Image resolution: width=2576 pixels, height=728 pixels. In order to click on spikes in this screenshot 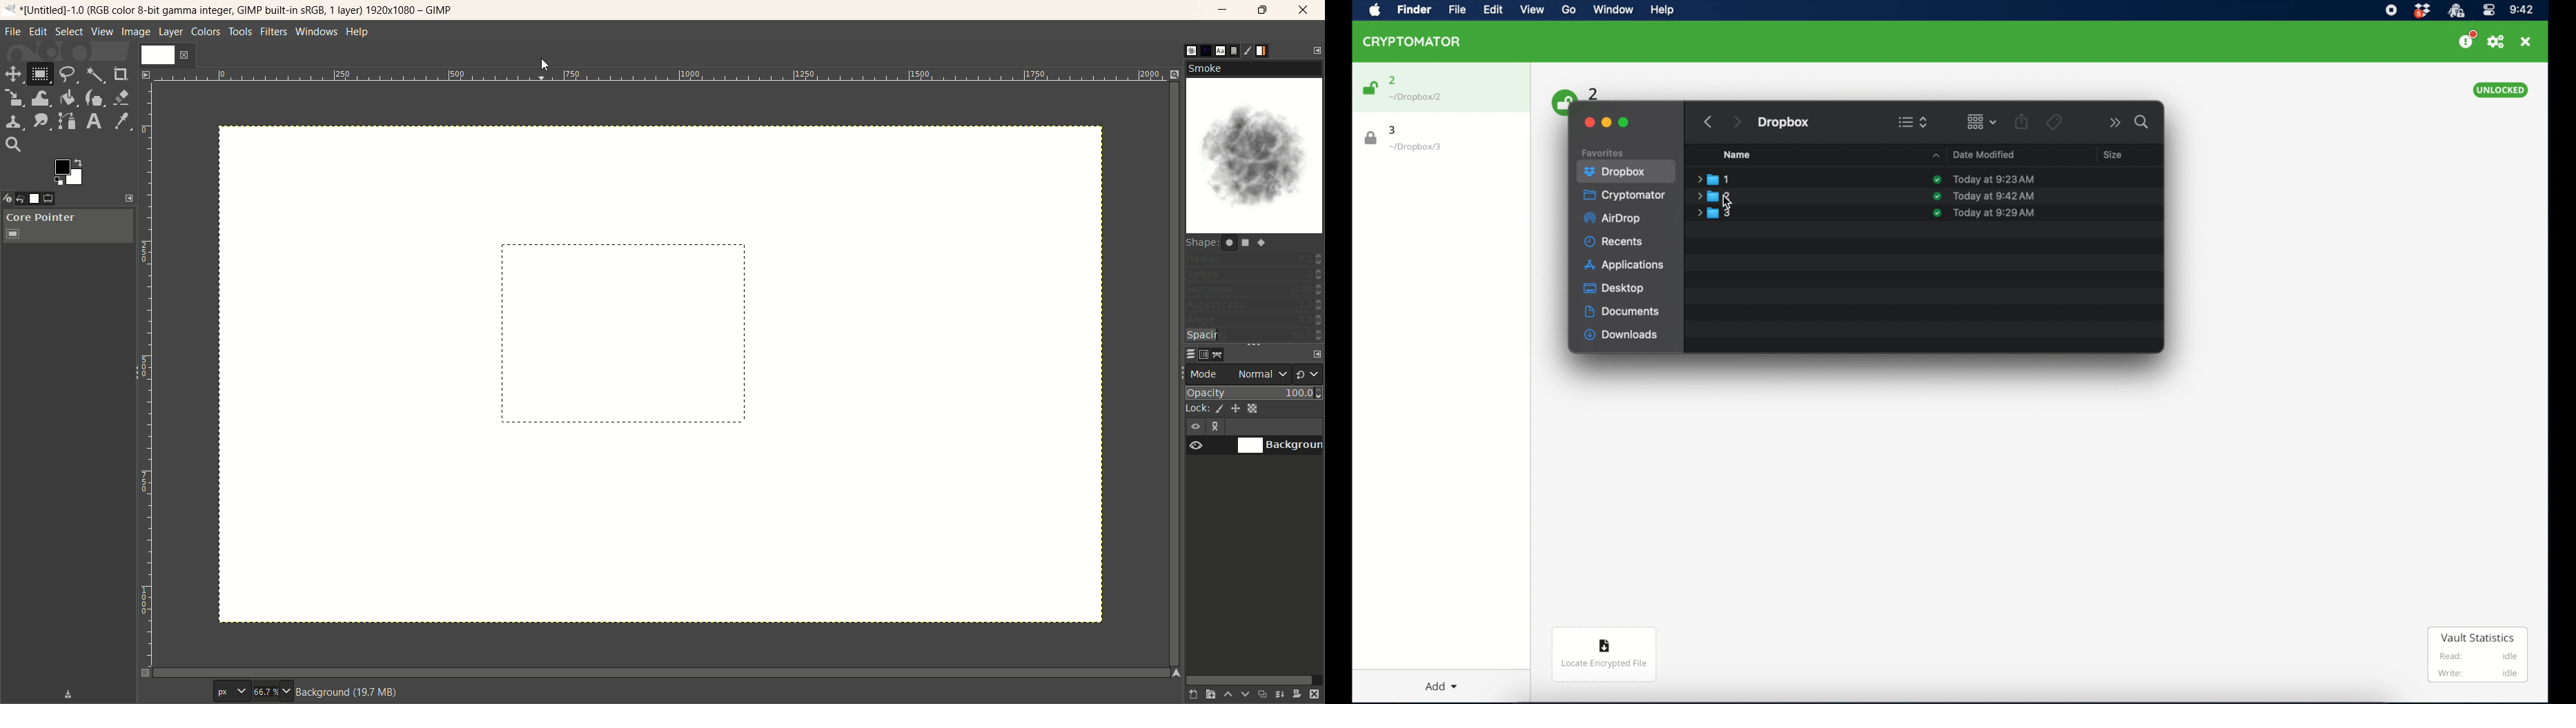, I will do `click(1254, 275)`.